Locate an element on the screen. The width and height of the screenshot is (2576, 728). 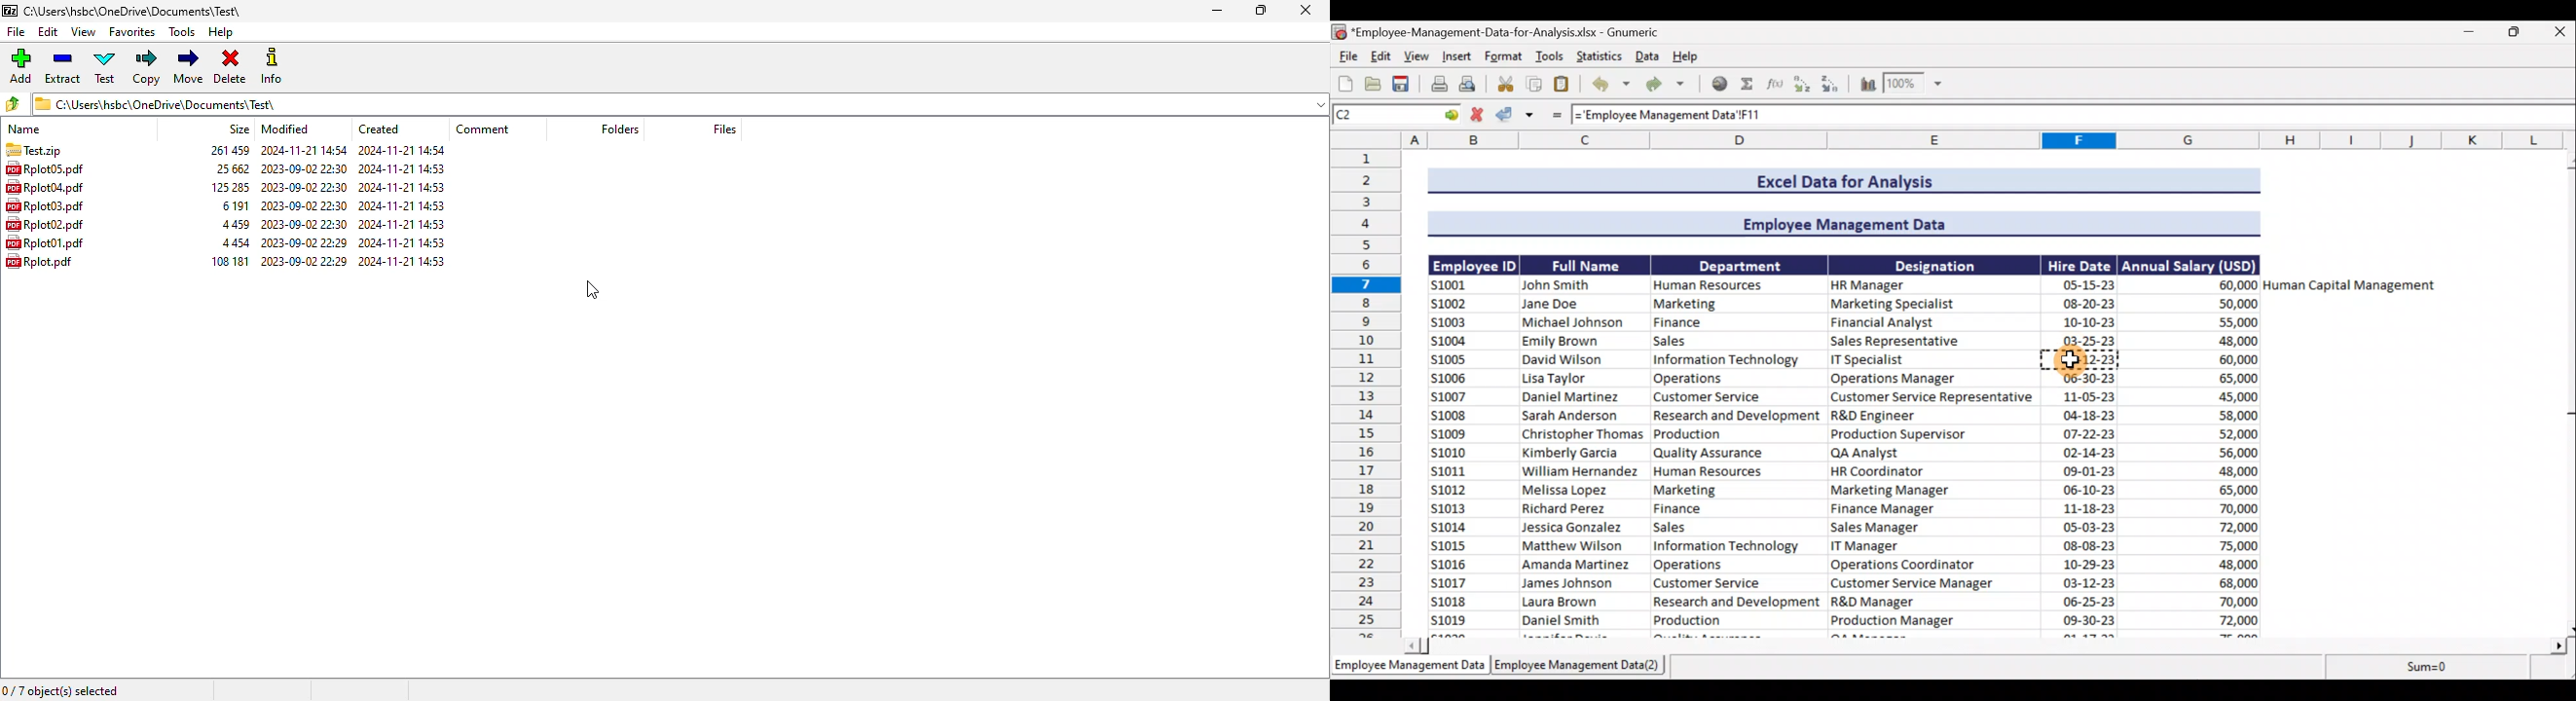
files is located at coordinates (724, 129).